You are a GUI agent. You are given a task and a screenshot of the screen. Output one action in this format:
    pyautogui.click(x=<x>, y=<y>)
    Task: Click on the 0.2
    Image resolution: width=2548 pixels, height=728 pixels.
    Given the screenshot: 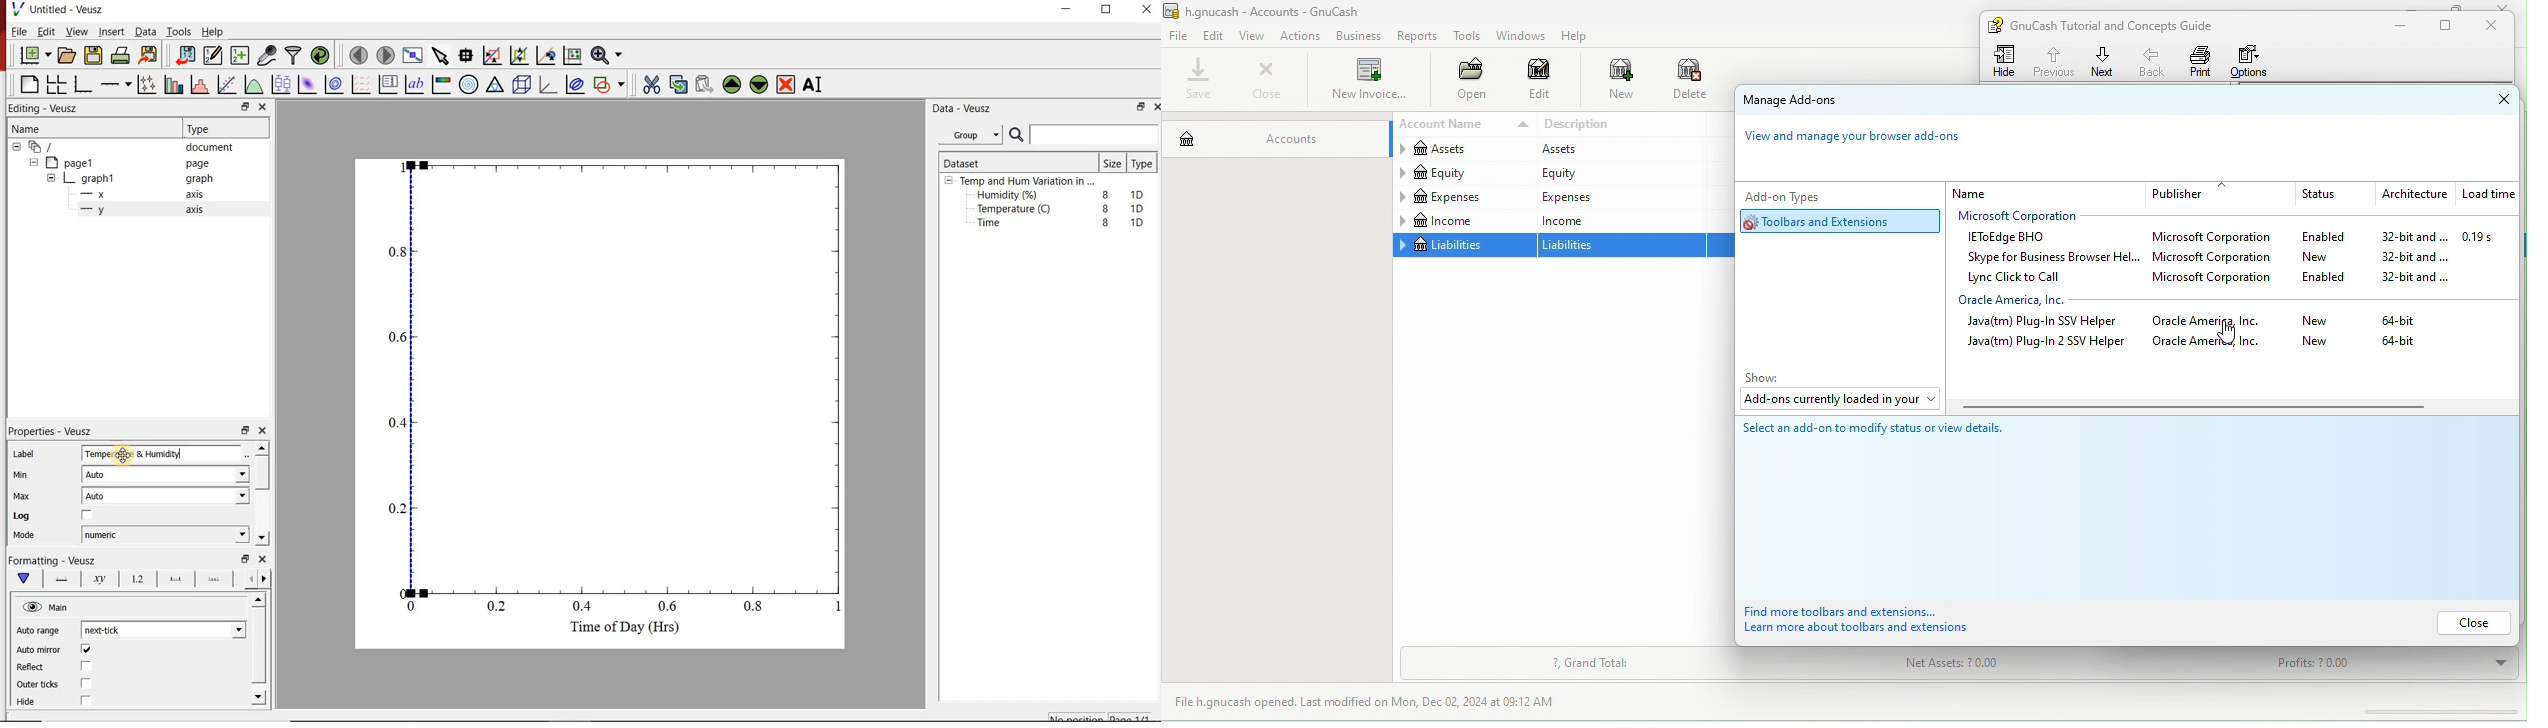 What is the action you would take?
    pyautogui.click(x=499, y=607)
    